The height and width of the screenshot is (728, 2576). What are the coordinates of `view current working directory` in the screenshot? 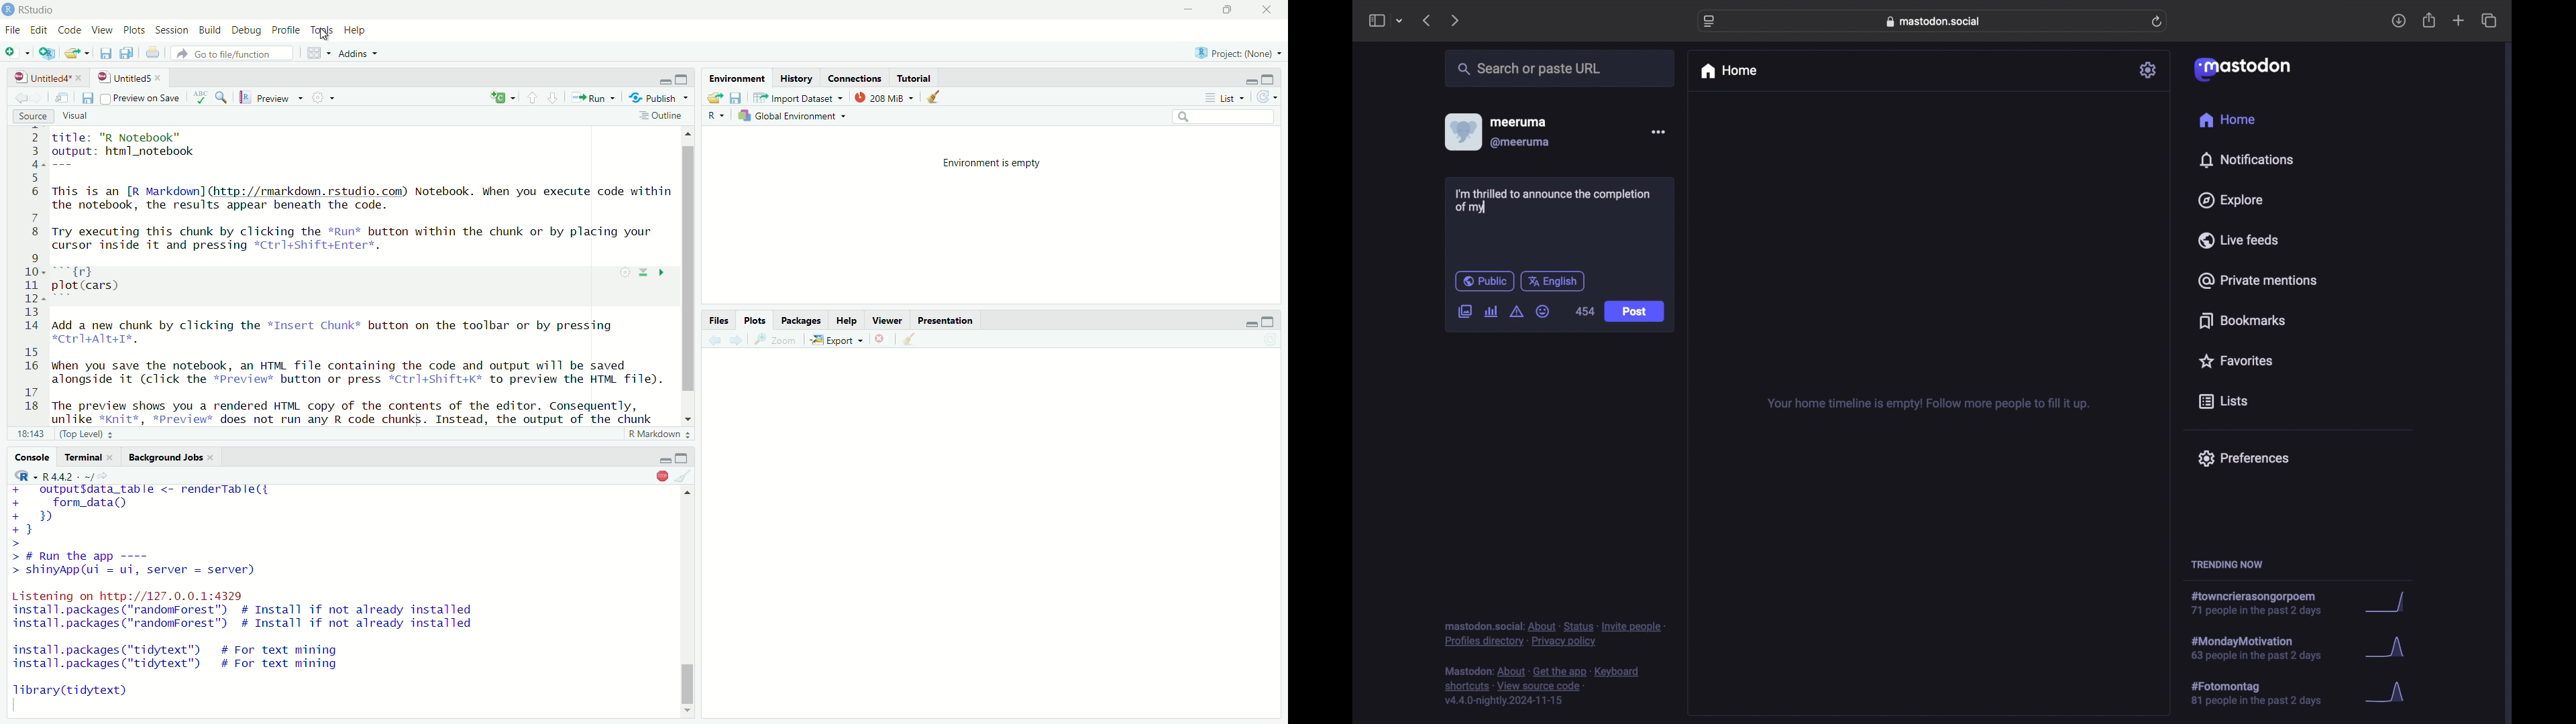 It's located at (106, 475).